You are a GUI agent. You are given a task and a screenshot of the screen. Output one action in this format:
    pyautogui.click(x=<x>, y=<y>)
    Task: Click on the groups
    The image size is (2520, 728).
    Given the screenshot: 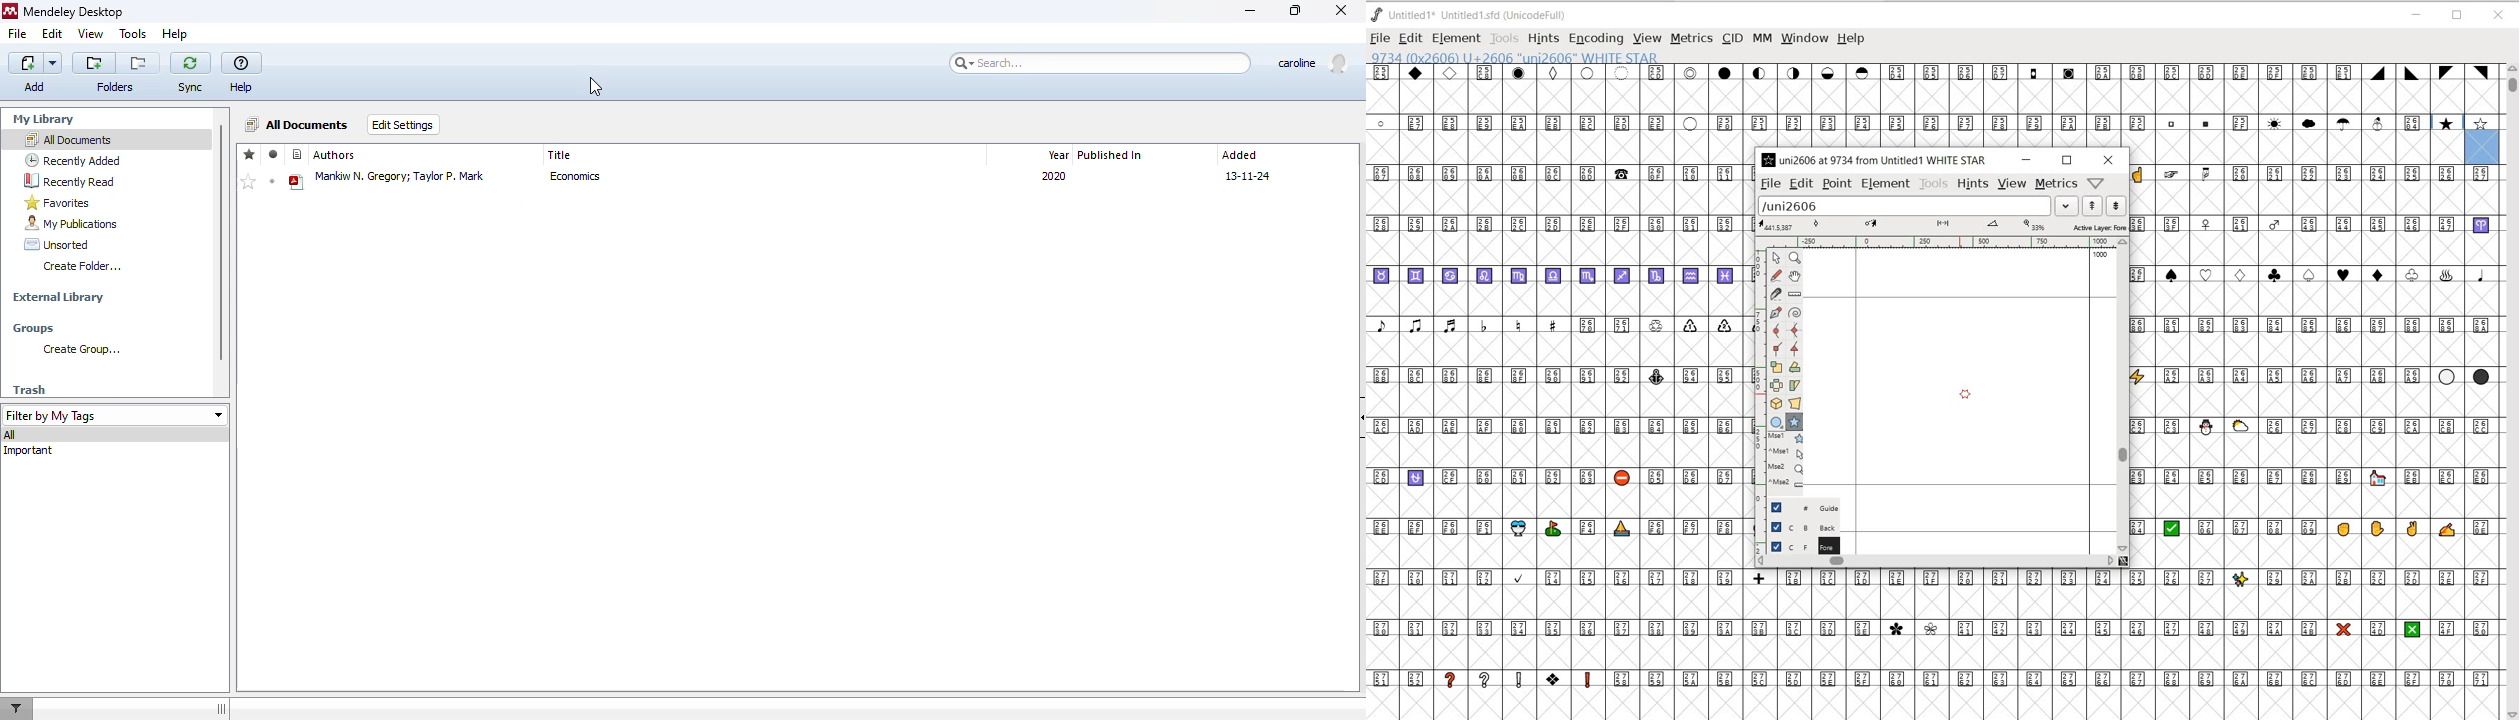 What is the action you would take?
    pyautogui.click(x=34, y=328)
    